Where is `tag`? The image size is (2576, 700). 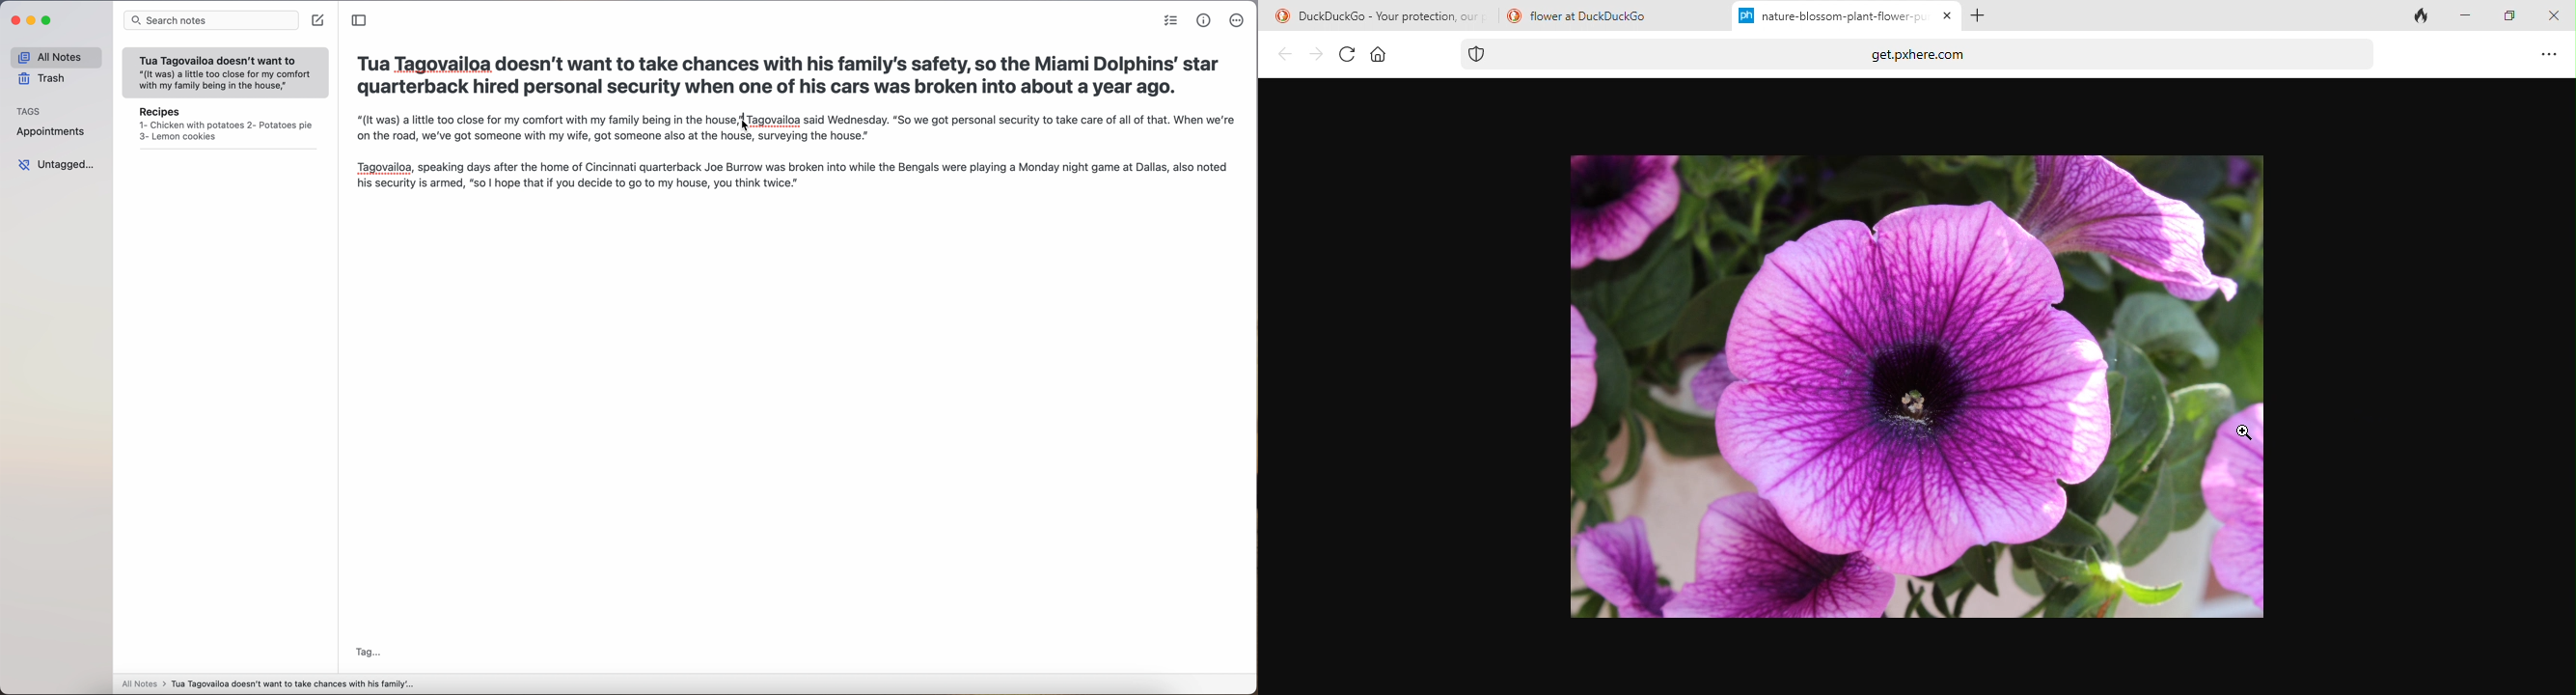 tag is located at coordinates (369, 653).